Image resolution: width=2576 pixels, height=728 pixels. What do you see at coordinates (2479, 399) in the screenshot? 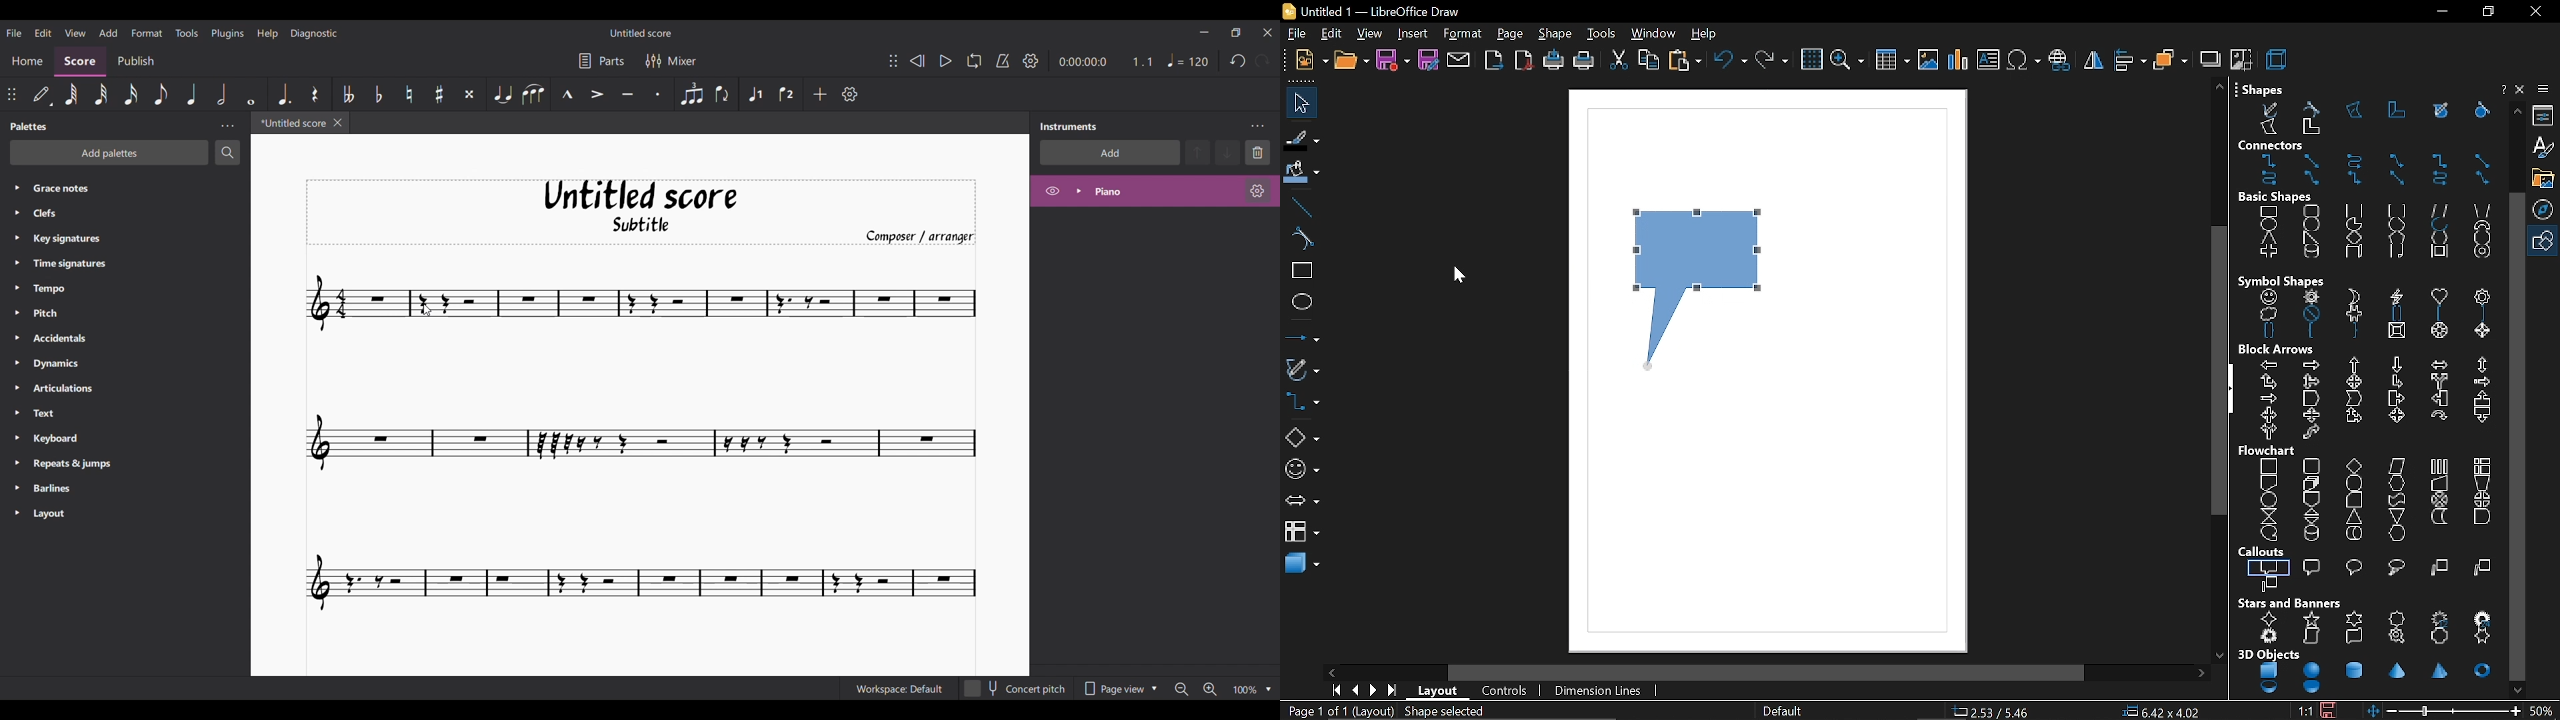
I see `up arrow callout` at bounding box center [2479, 399].